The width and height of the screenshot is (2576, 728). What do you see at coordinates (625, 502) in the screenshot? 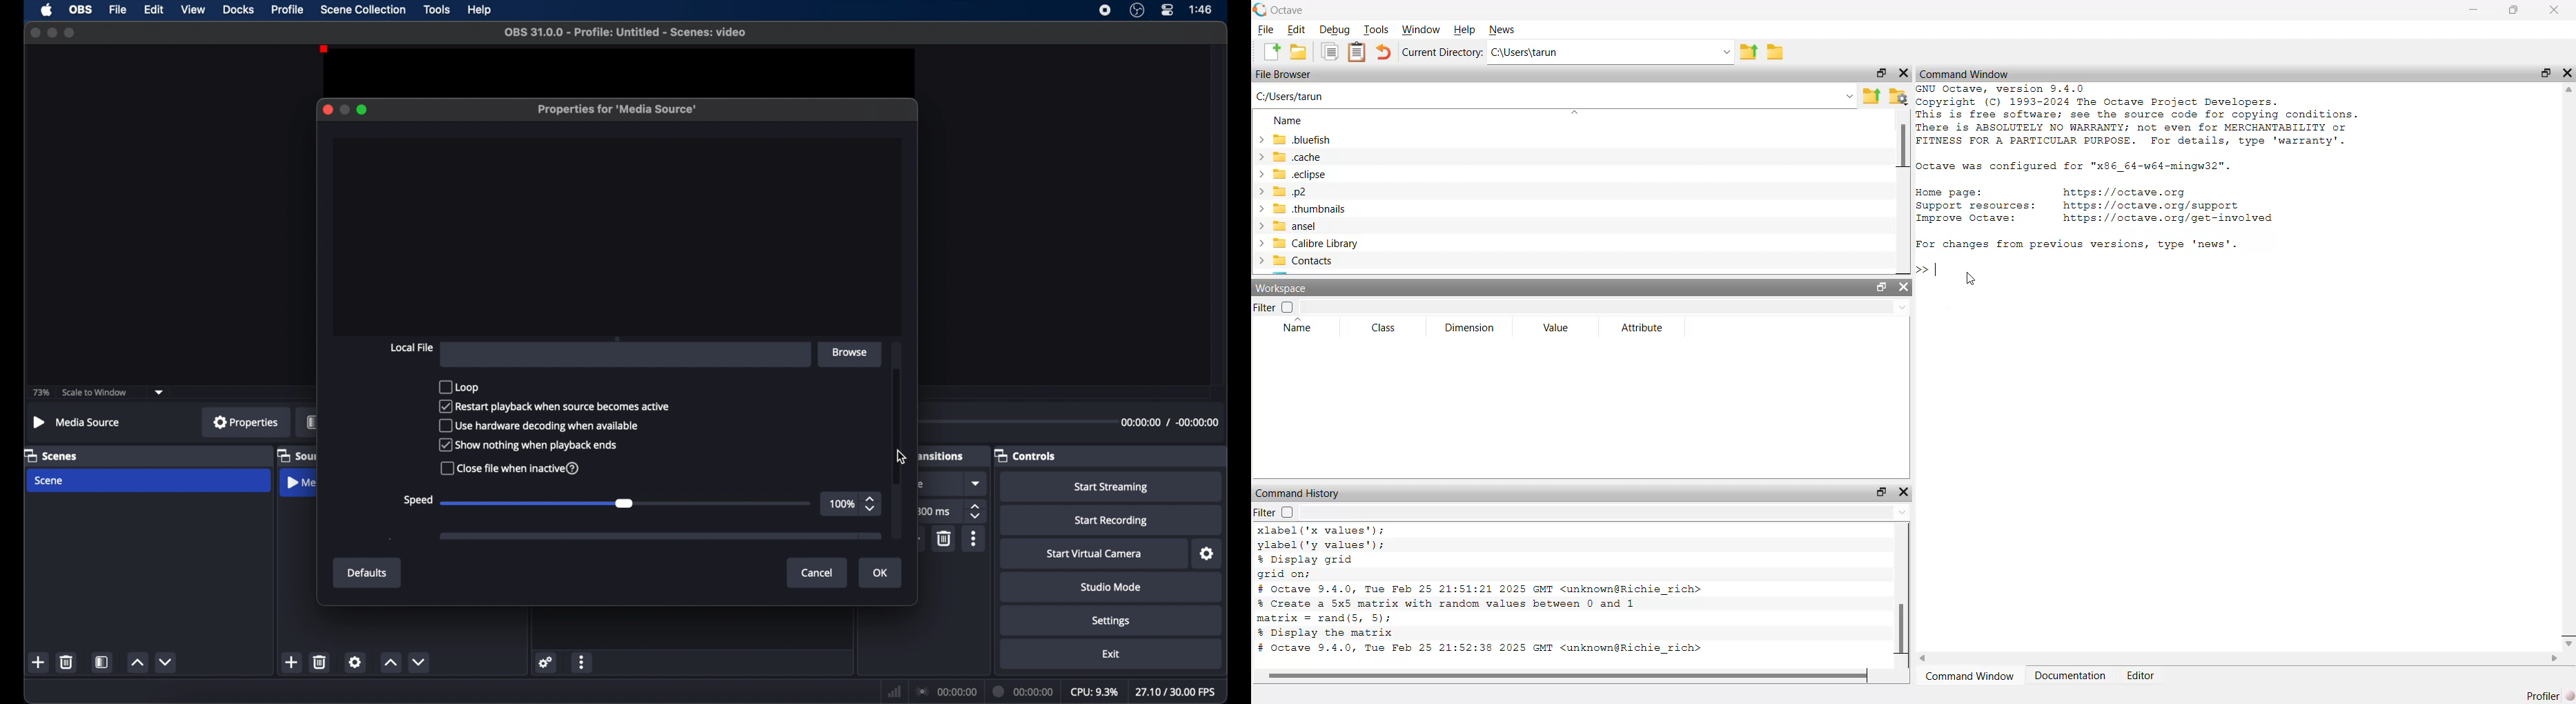
I see `slider` at bounding box center [625, 502].